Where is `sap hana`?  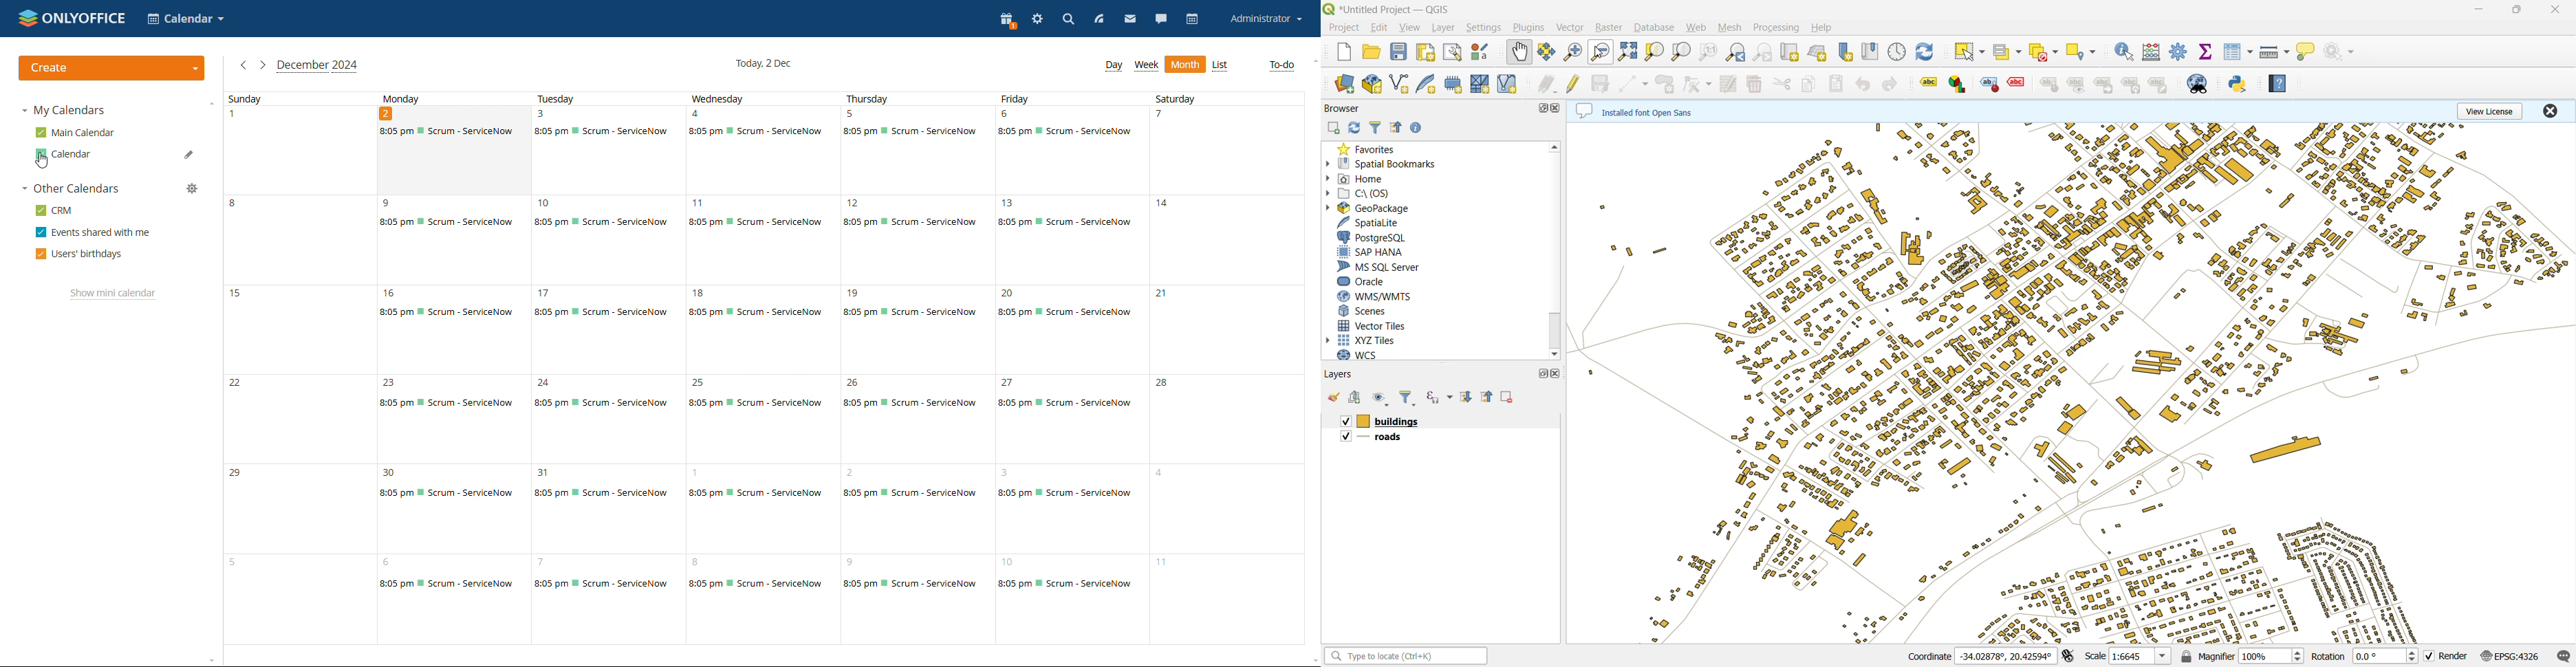
sap hana is located at coordinates (1376, 252).